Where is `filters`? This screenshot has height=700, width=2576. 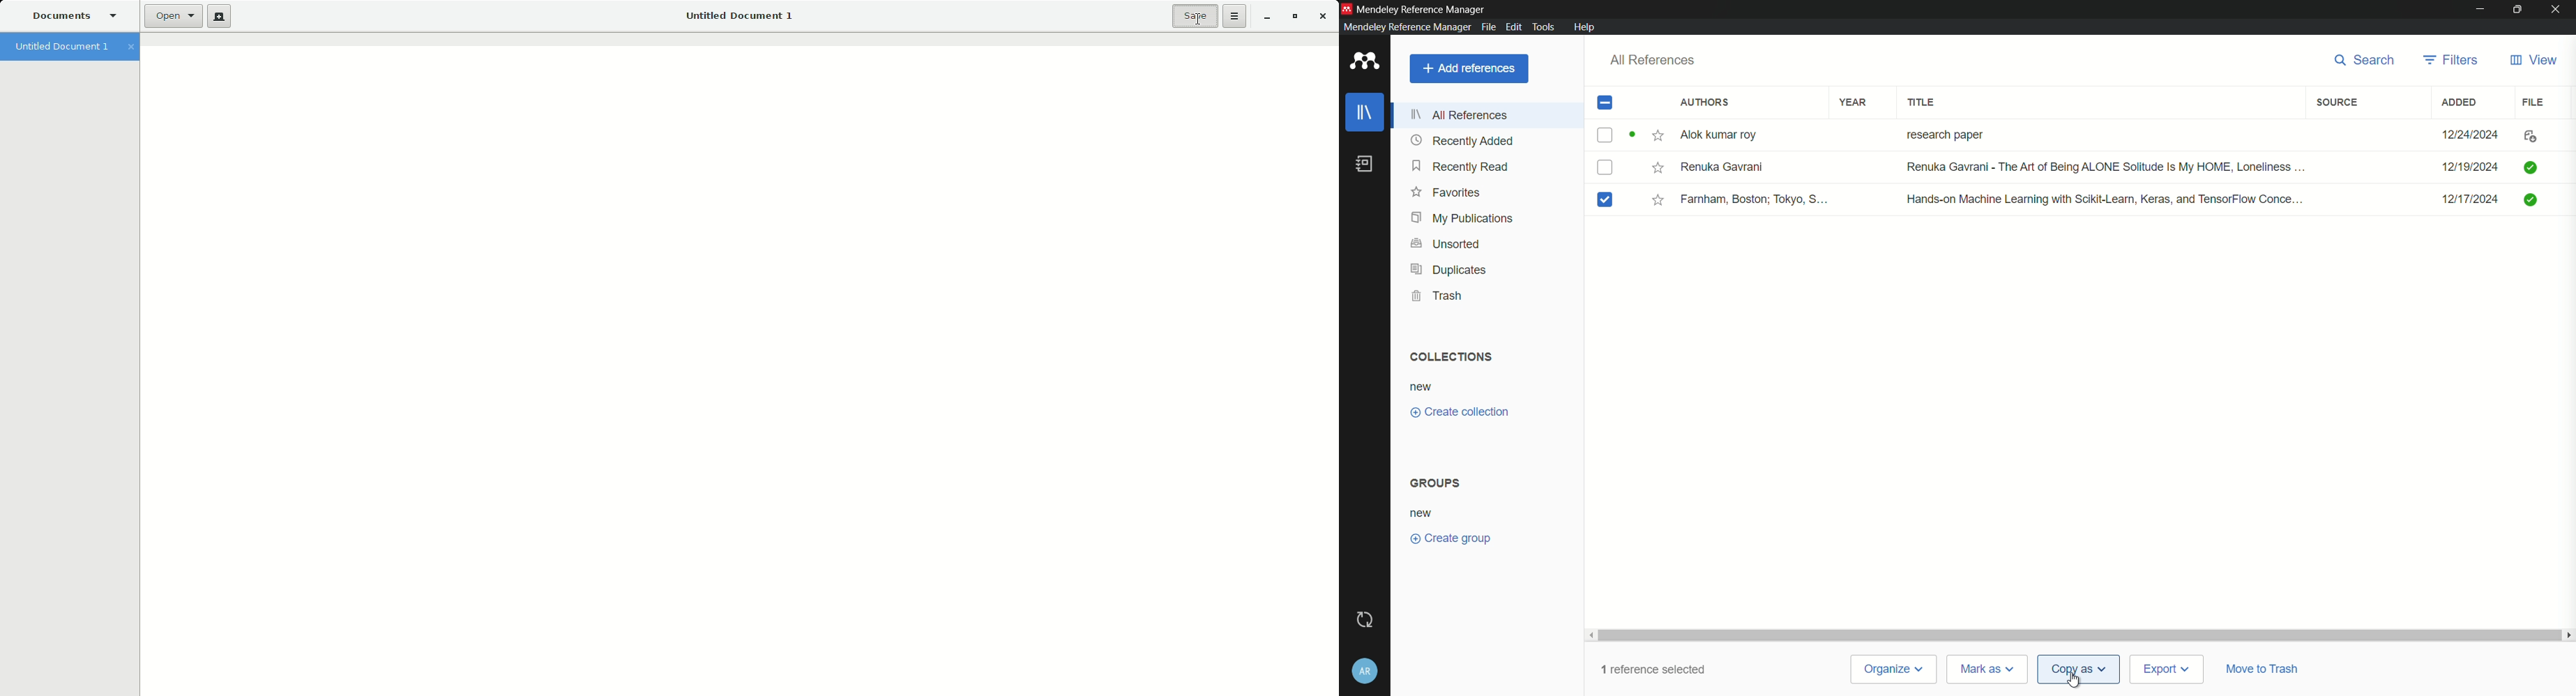 filters is located at coordinates (2450, 61).